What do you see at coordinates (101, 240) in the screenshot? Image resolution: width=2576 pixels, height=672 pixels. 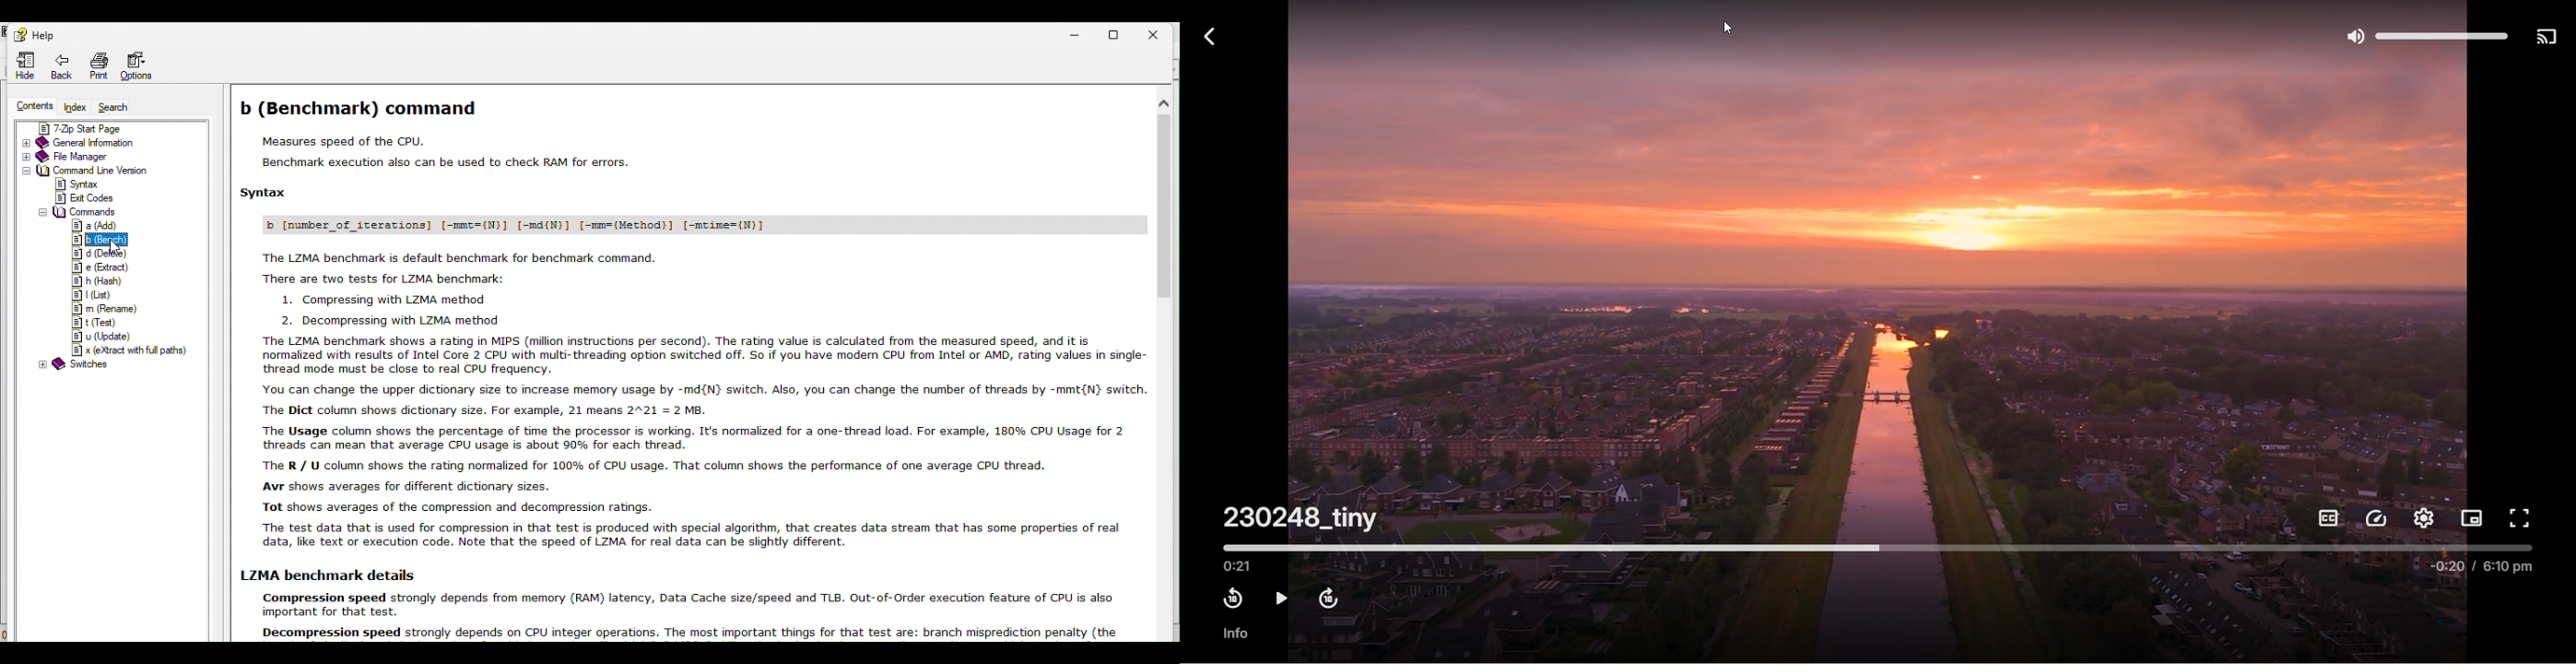 I see `b` at bounding box center [101, 240].